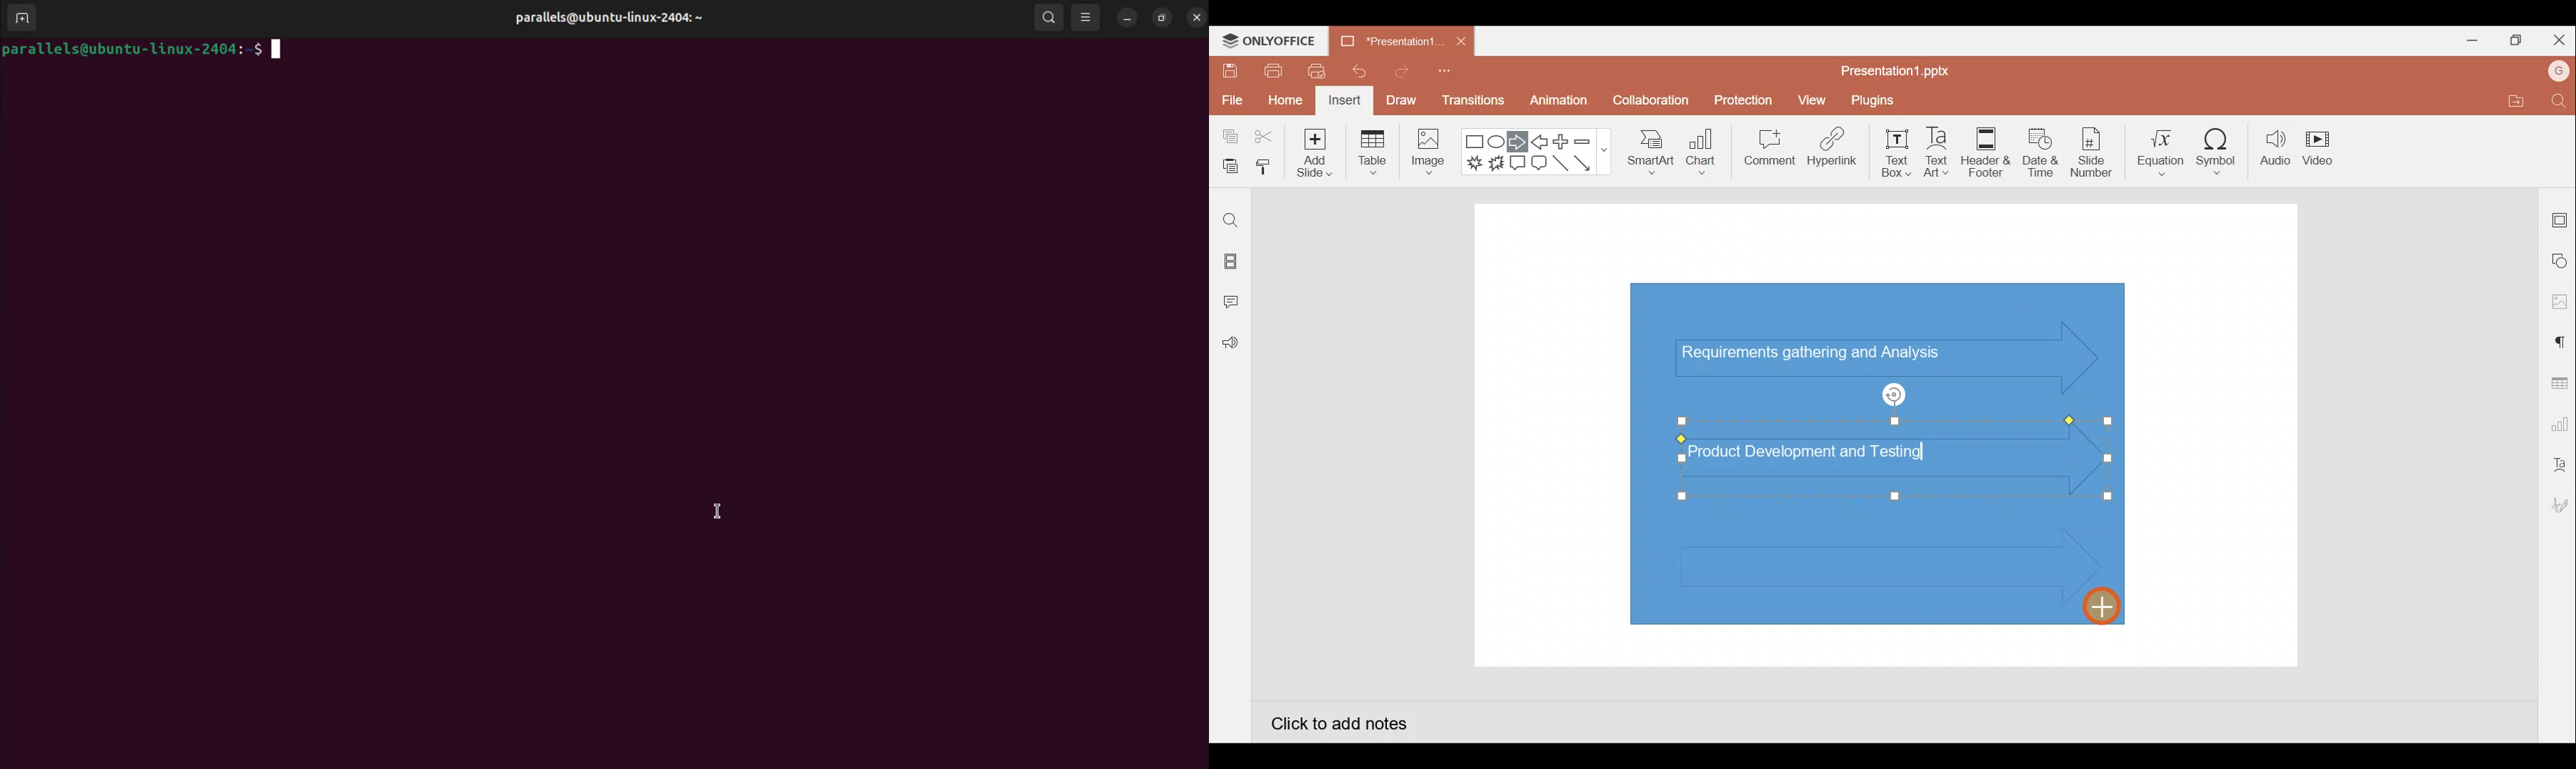 This screenshot has width=2576, height=784. Describe the element at coordinates (1591, 163) in the screenshot. I see `Arrow` at that location.